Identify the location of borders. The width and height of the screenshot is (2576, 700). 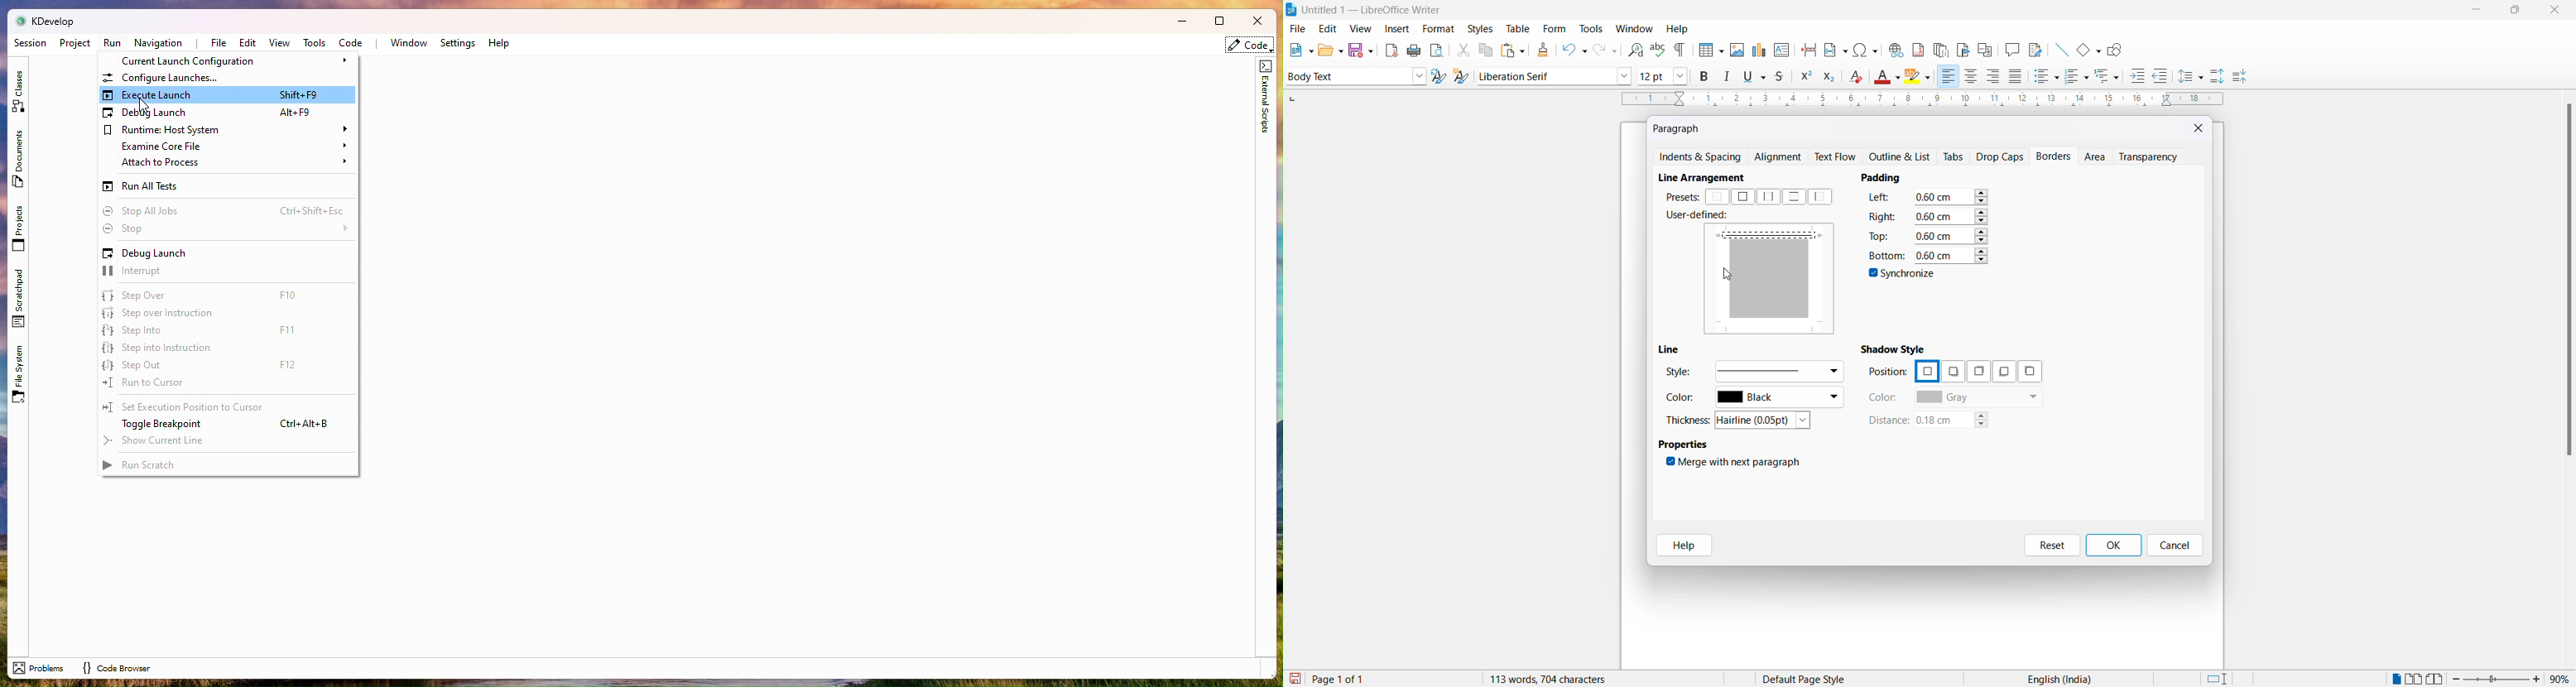
(2056, 156).